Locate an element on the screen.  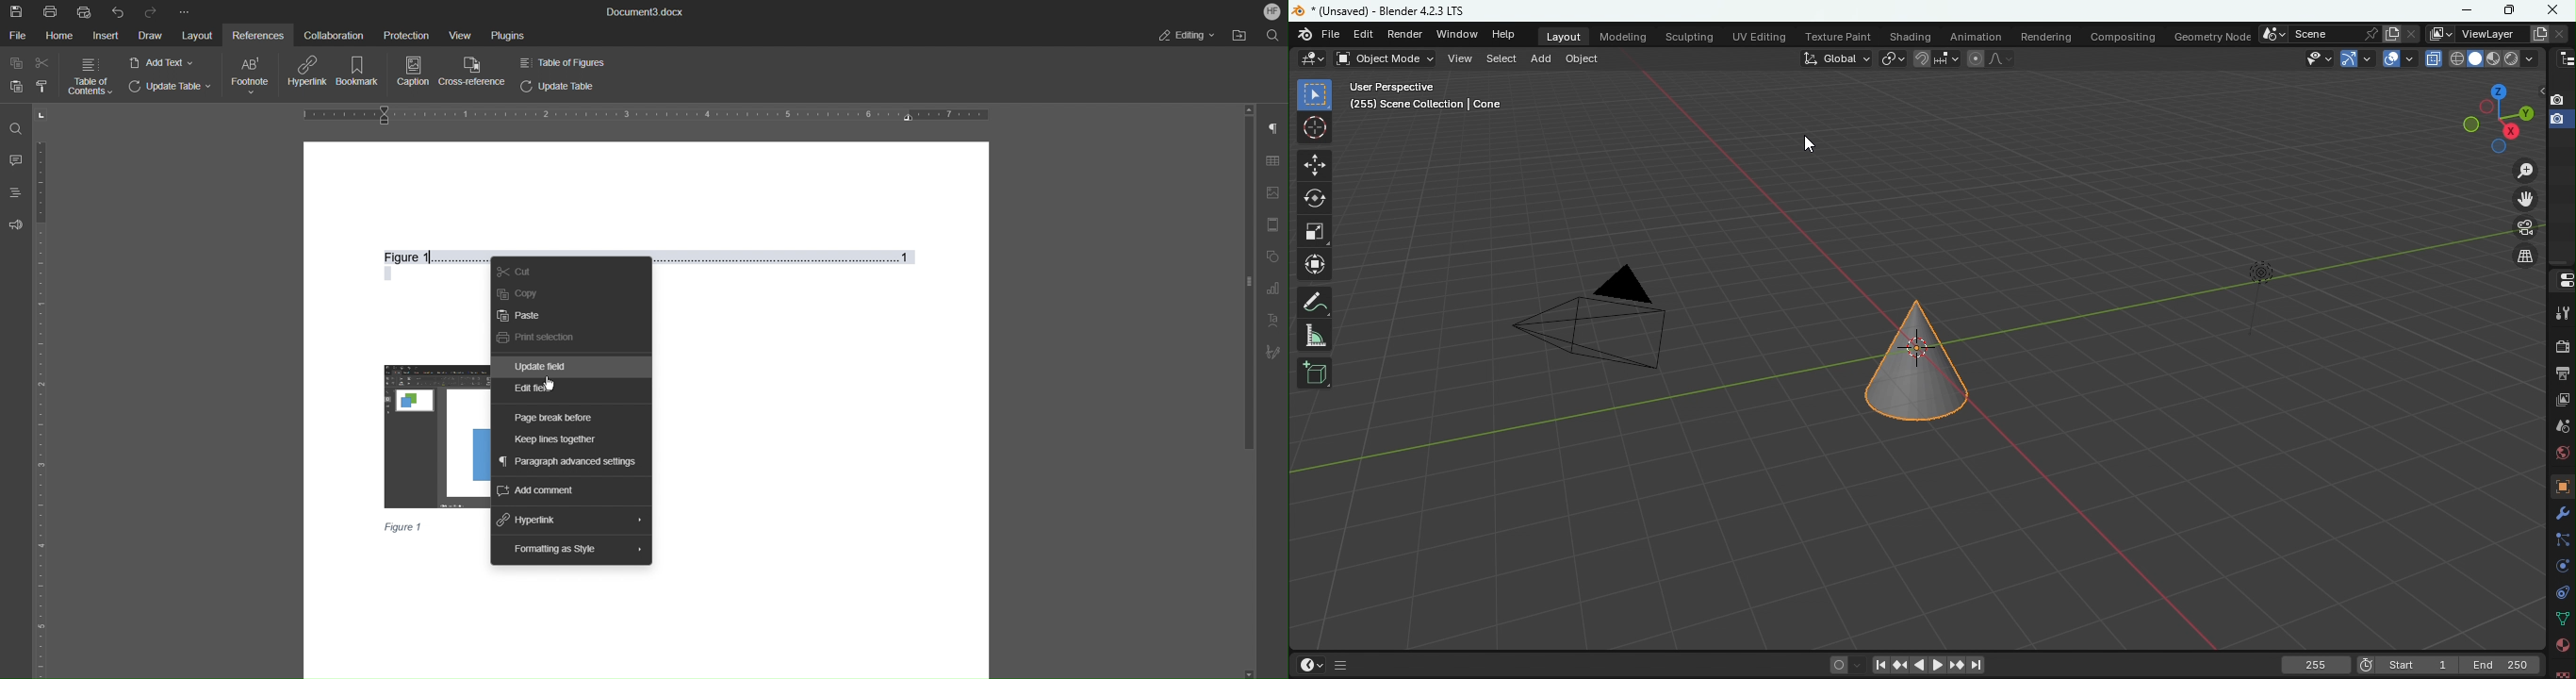
Cross-Reference is located at coordinates (475, 73).